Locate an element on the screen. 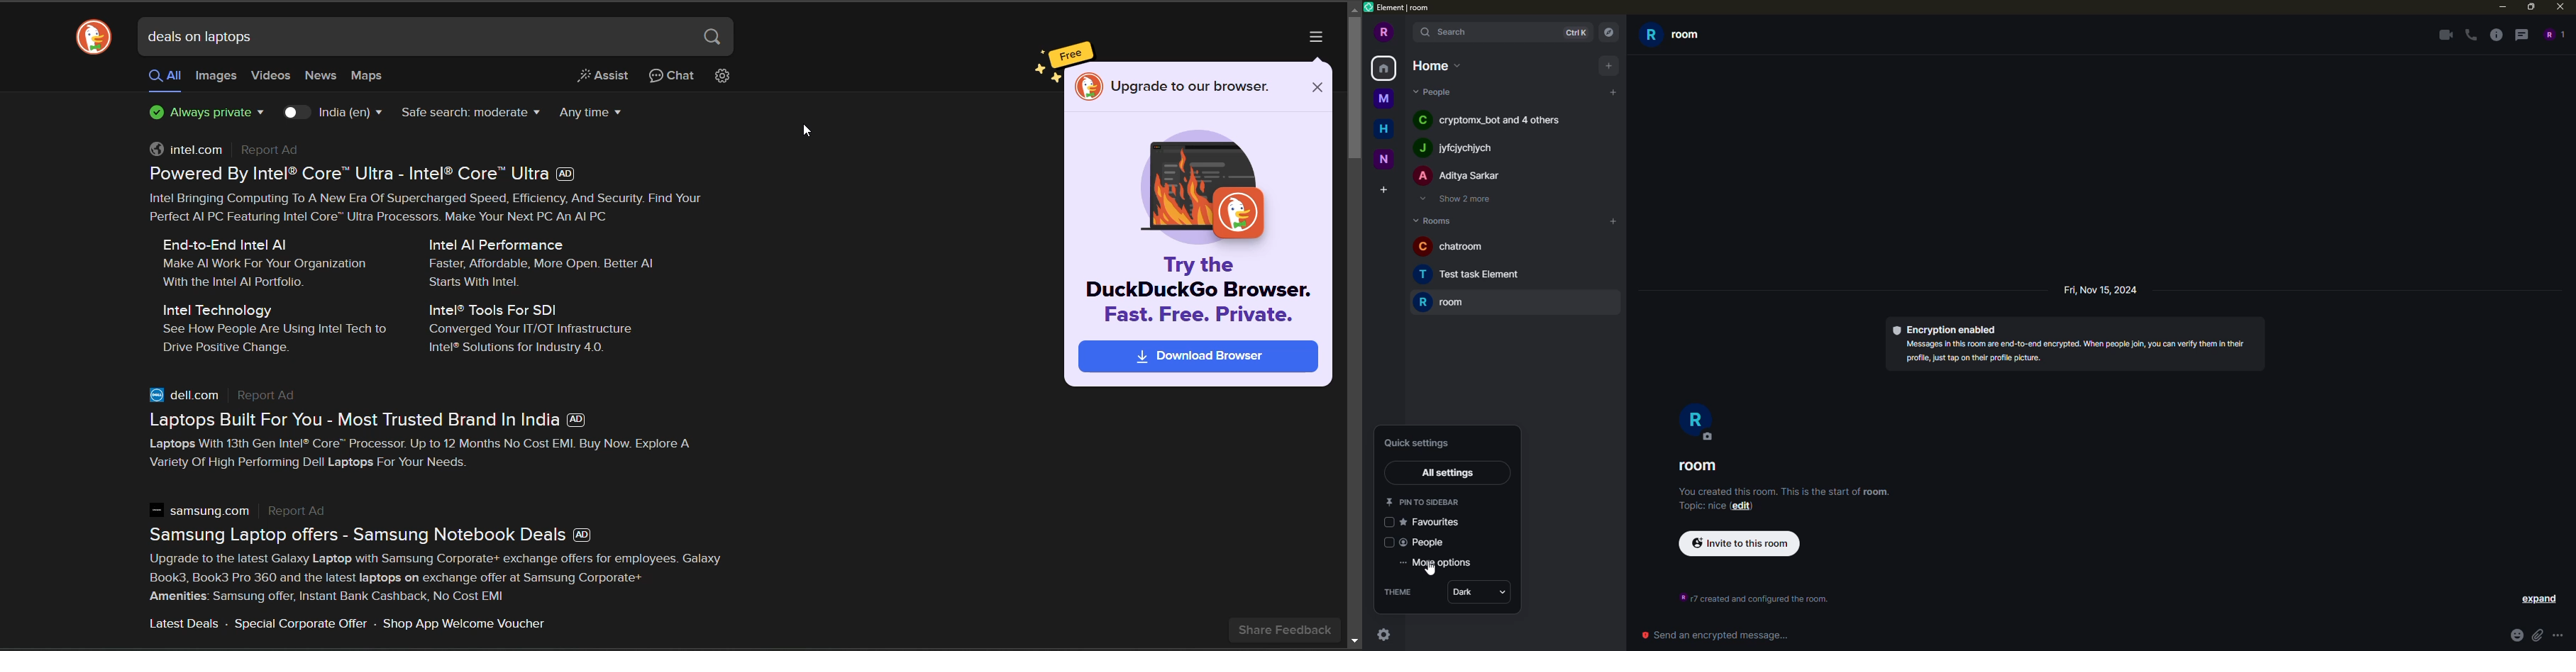 The height and width of the screenshot is (672, 2576). T Test task Element is located at coordinates (1479, 278).